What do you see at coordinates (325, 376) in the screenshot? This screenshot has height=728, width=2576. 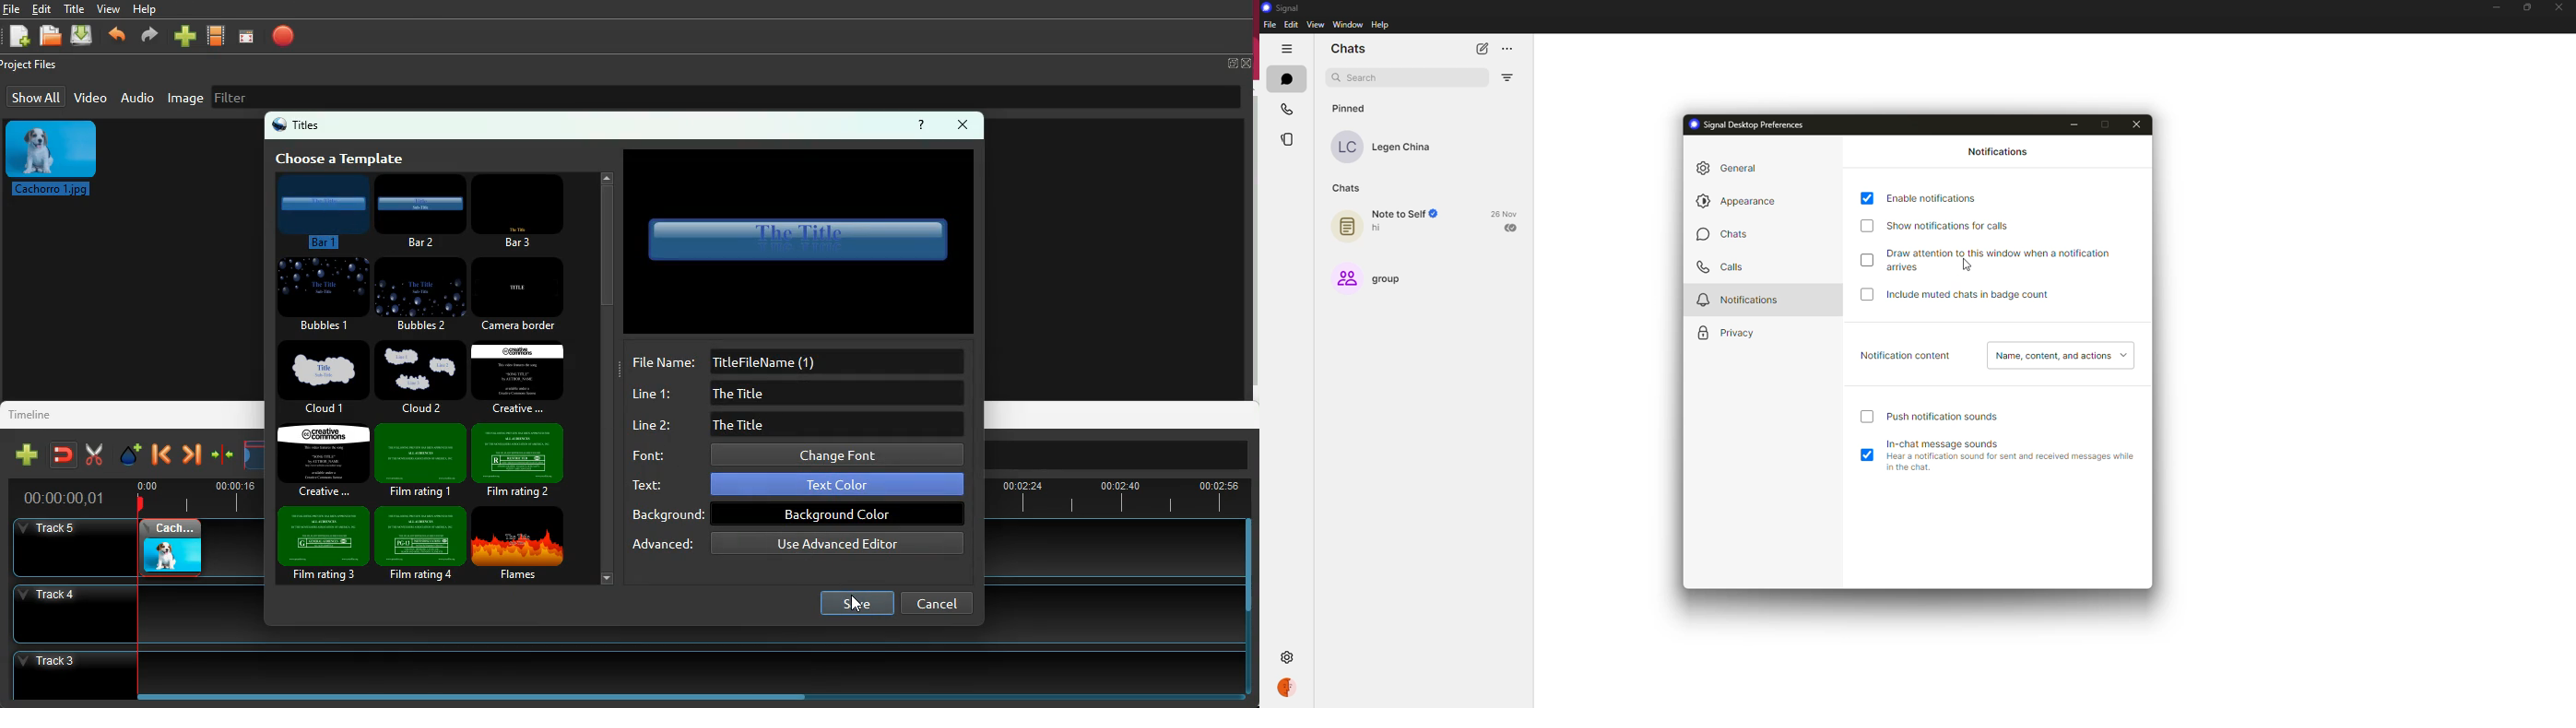 I see `cloud 1` at bounding box center [325, 376].